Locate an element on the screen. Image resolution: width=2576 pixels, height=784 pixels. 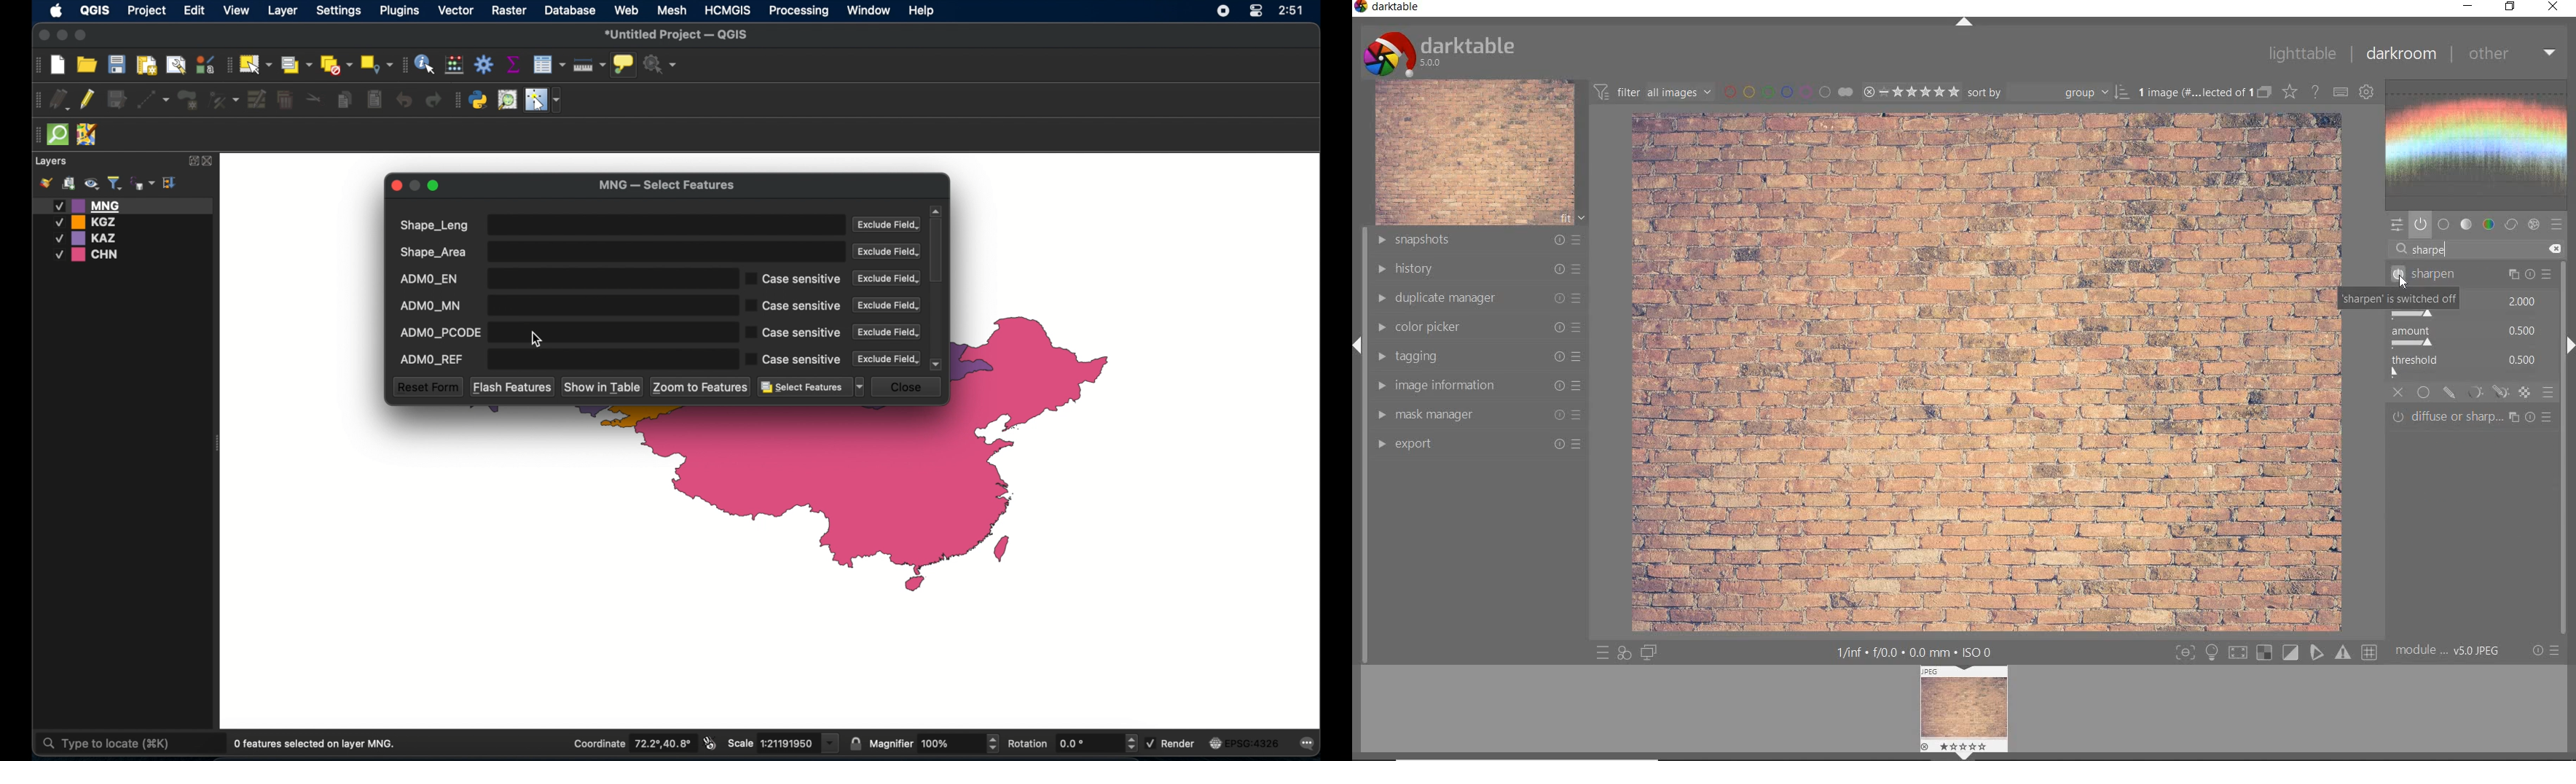
EPSG:4326 is located at coordinates (1246, 743).